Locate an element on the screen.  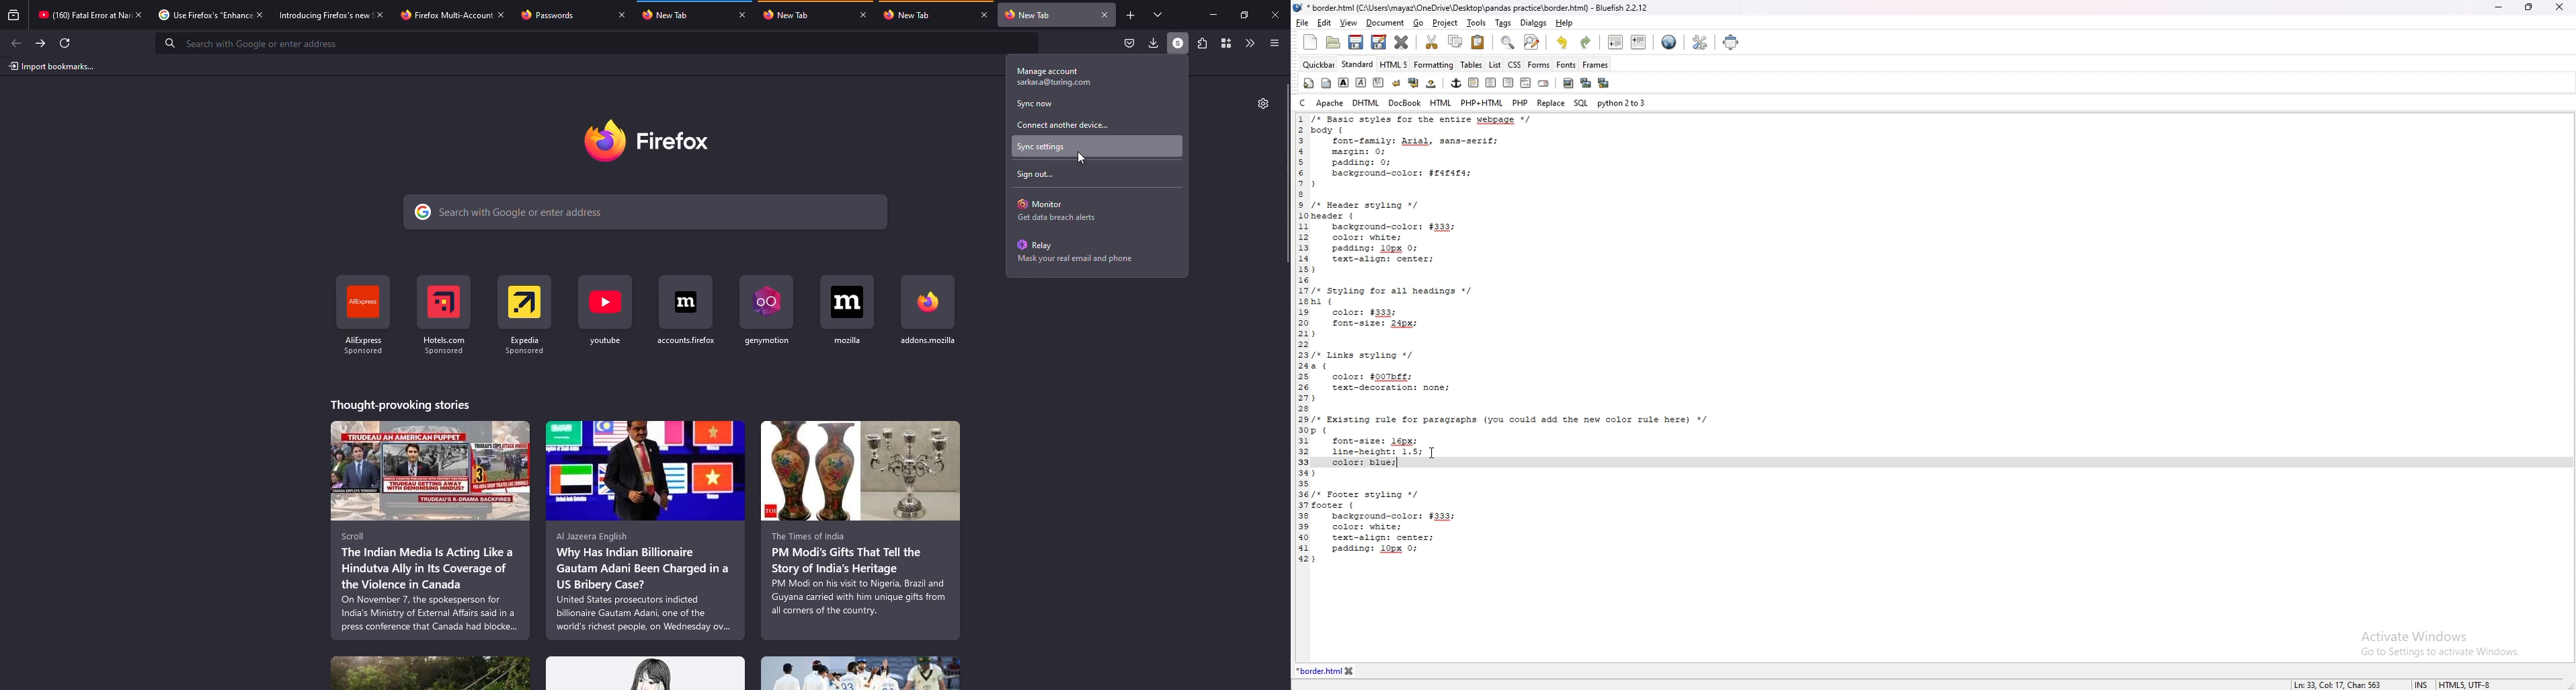
stories is located at coordinates (432, 530).